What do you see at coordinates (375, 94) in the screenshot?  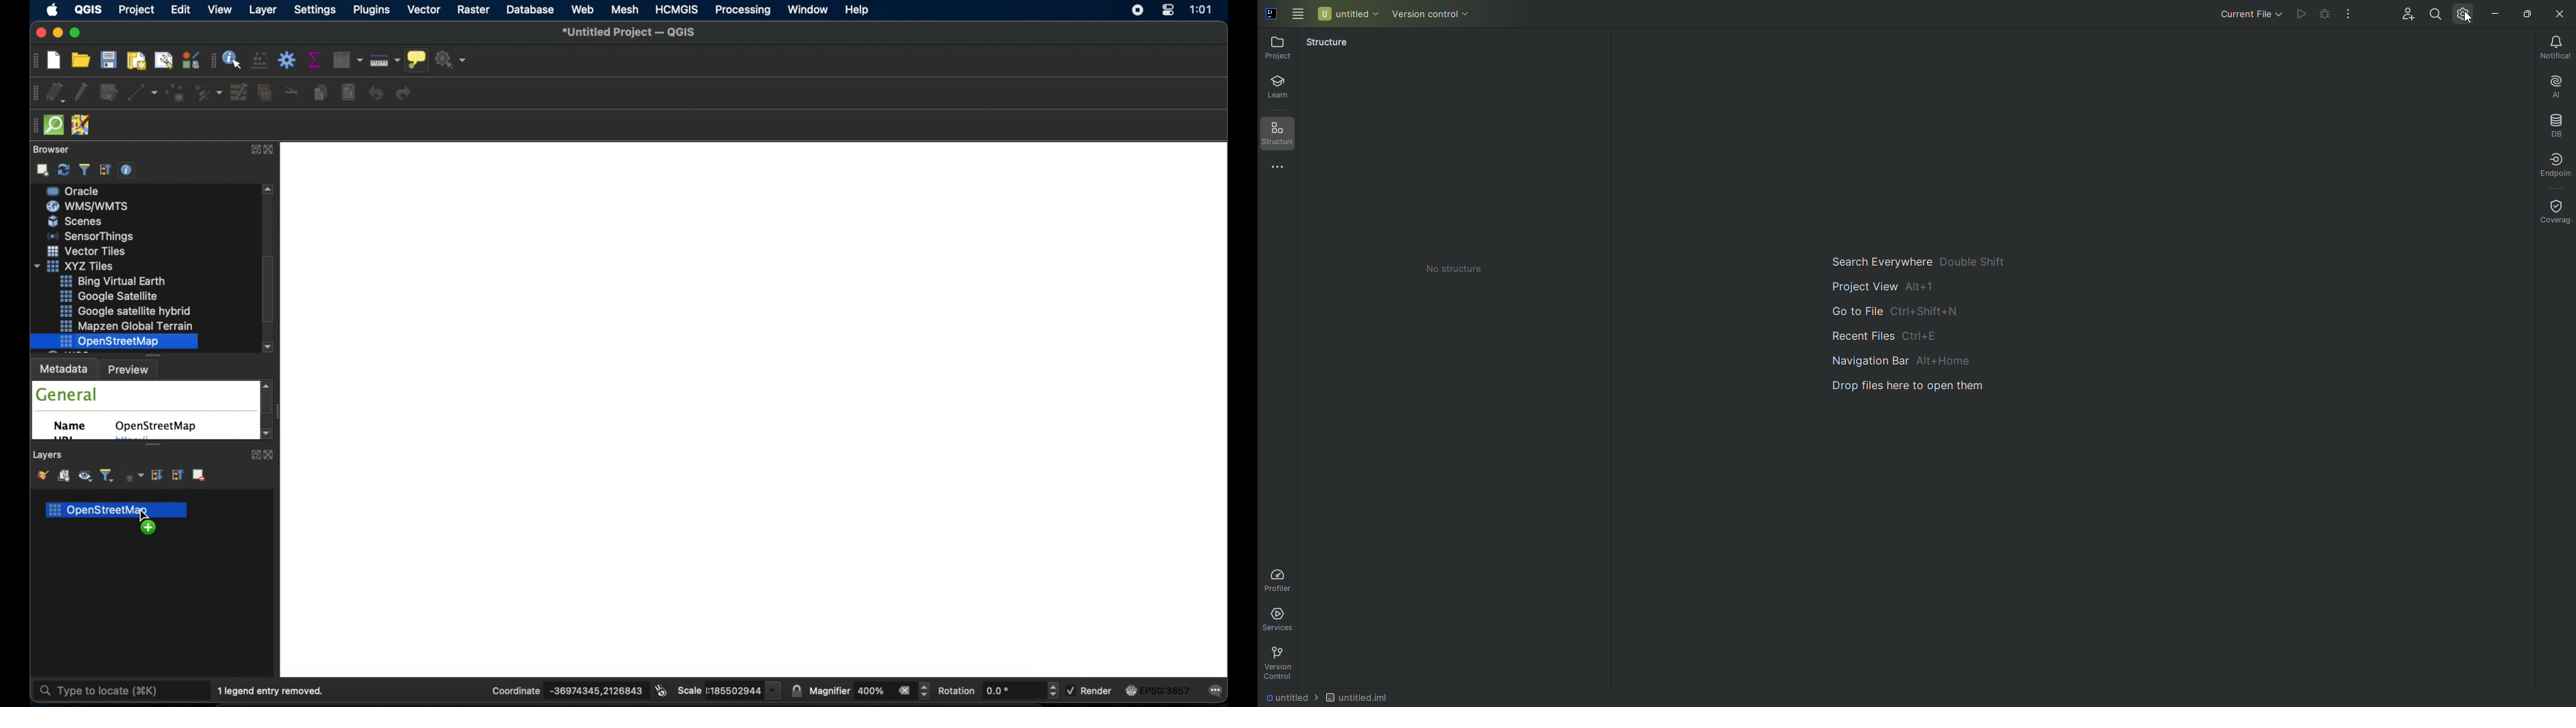 I see `undo` at bounding box center [375, 94].